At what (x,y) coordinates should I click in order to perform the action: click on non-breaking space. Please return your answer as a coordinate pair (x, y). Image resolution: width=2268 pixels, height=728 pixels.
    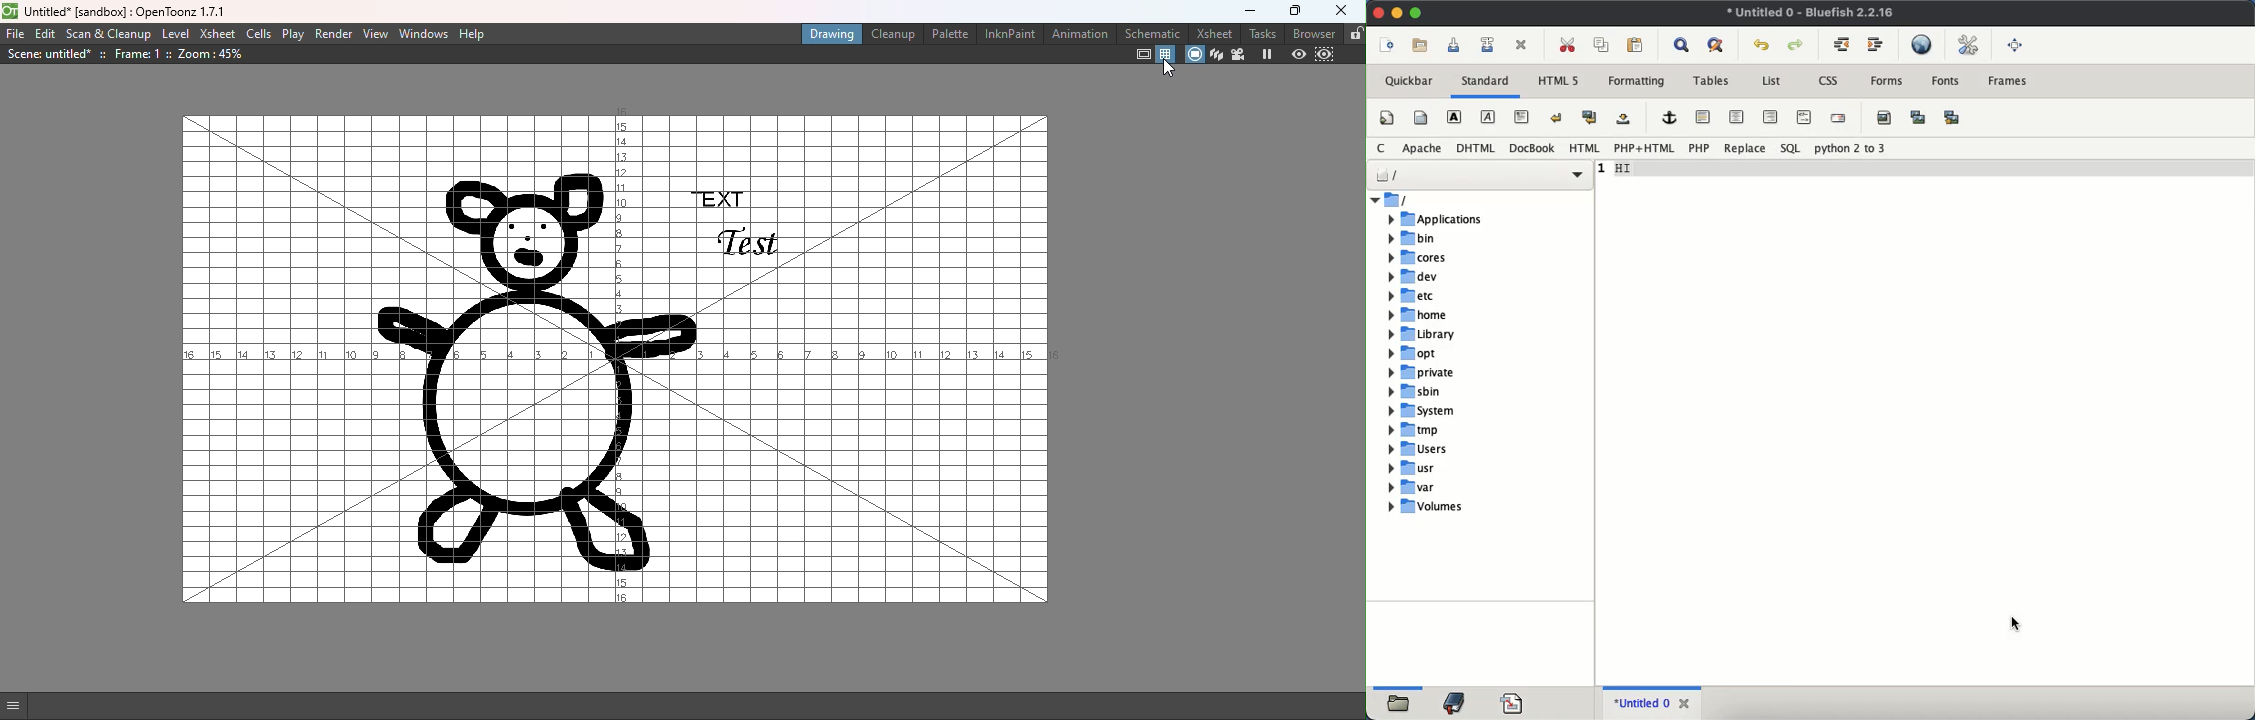
    Looking at the image, I should click on (1623, 118).